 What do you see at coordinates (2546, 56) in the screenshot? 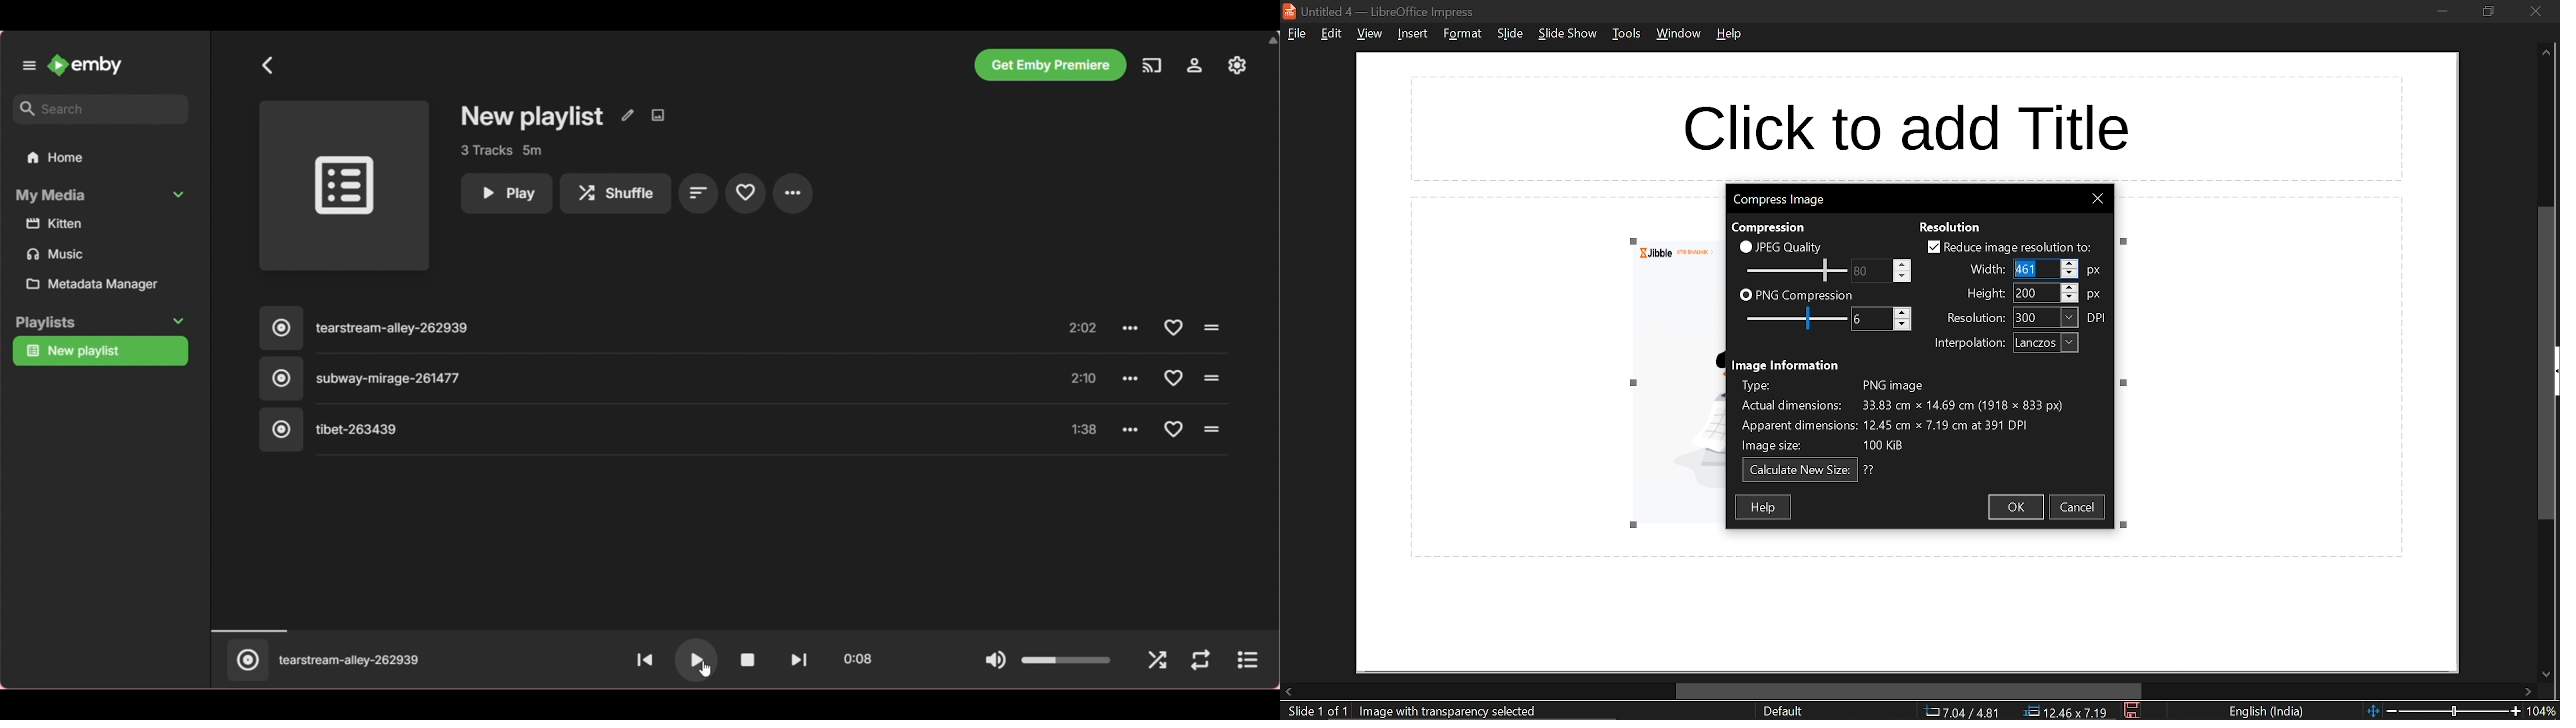
I see `move up` at bounding box center [2546, 56].